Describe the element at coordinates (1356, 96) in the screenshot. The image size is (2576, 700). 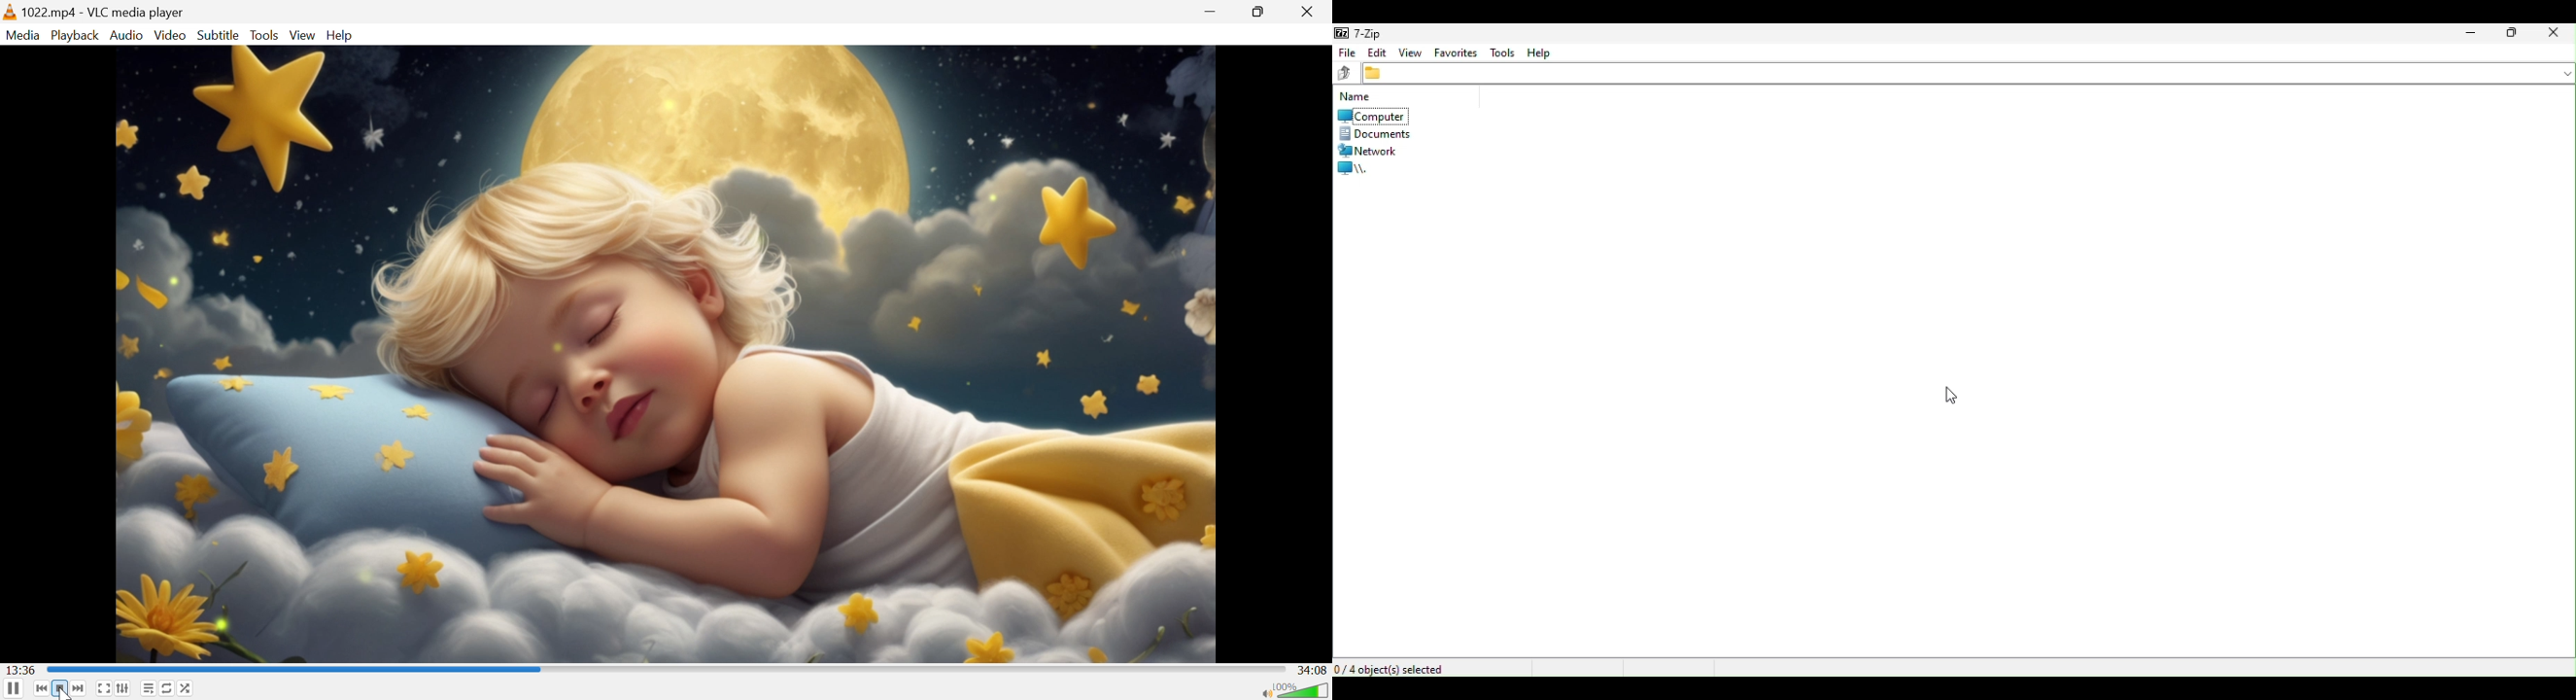
I see `Name` at that location.